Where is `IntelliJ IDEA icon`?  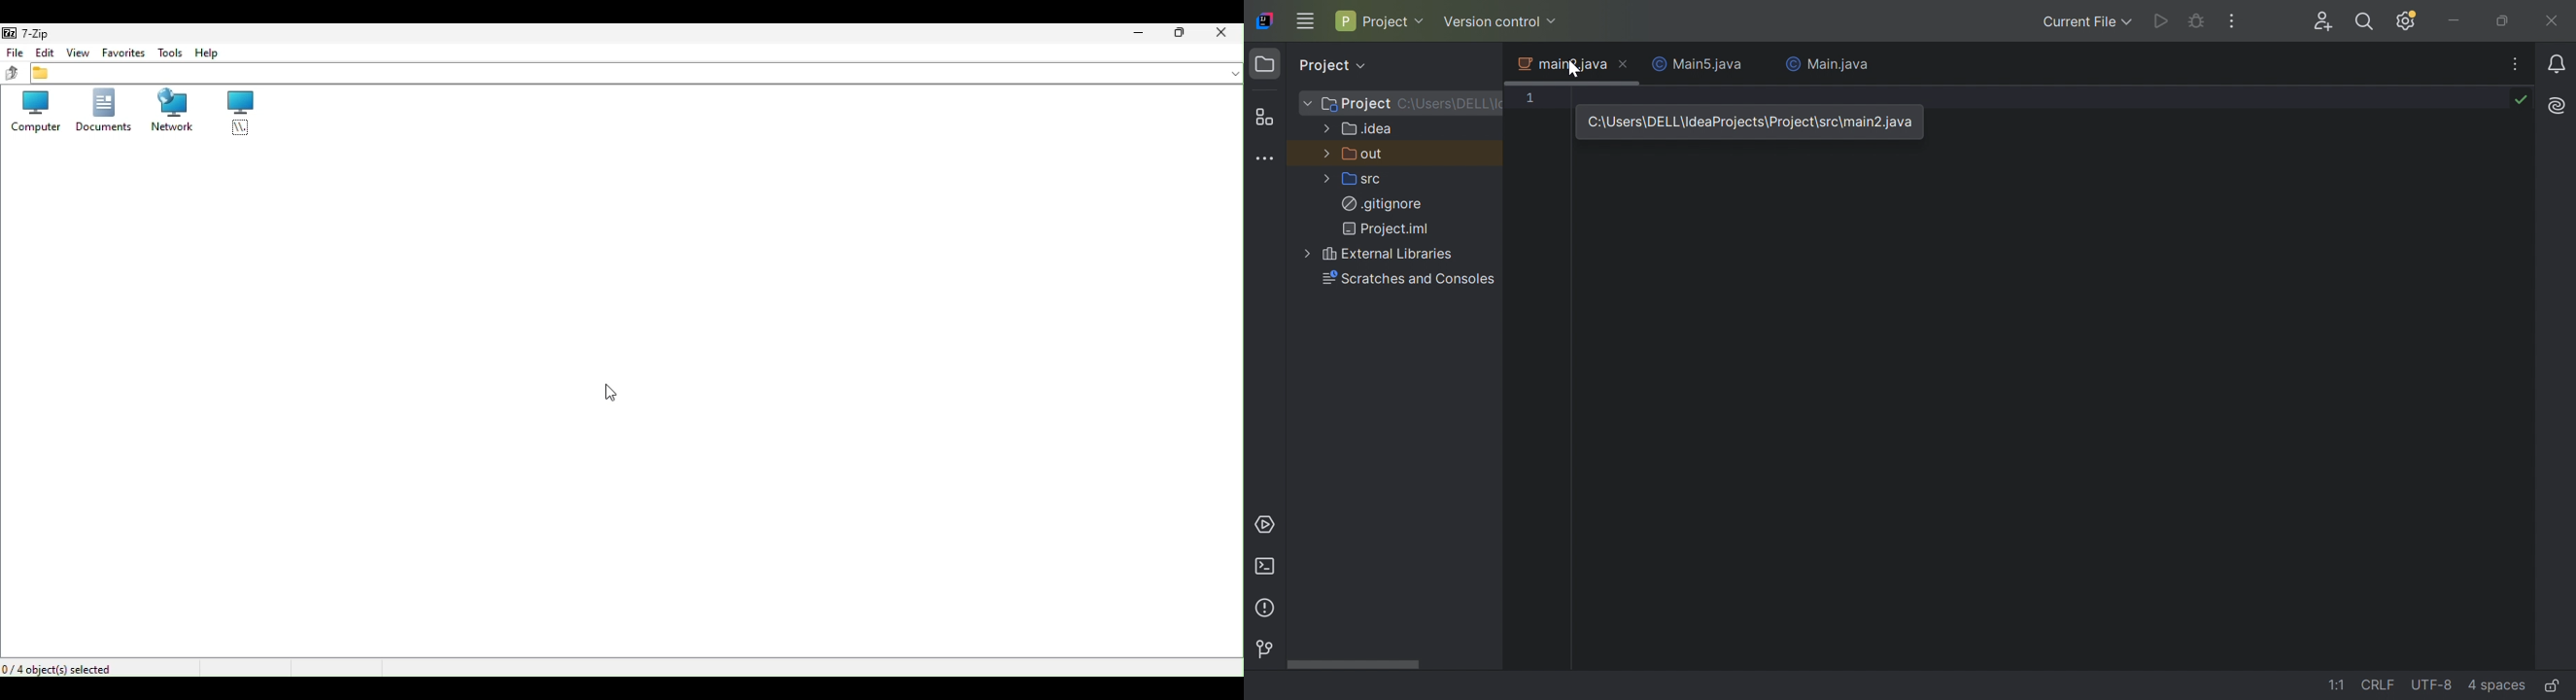
IntelliJ IDEA icon is located at coordinates (1264, 19).